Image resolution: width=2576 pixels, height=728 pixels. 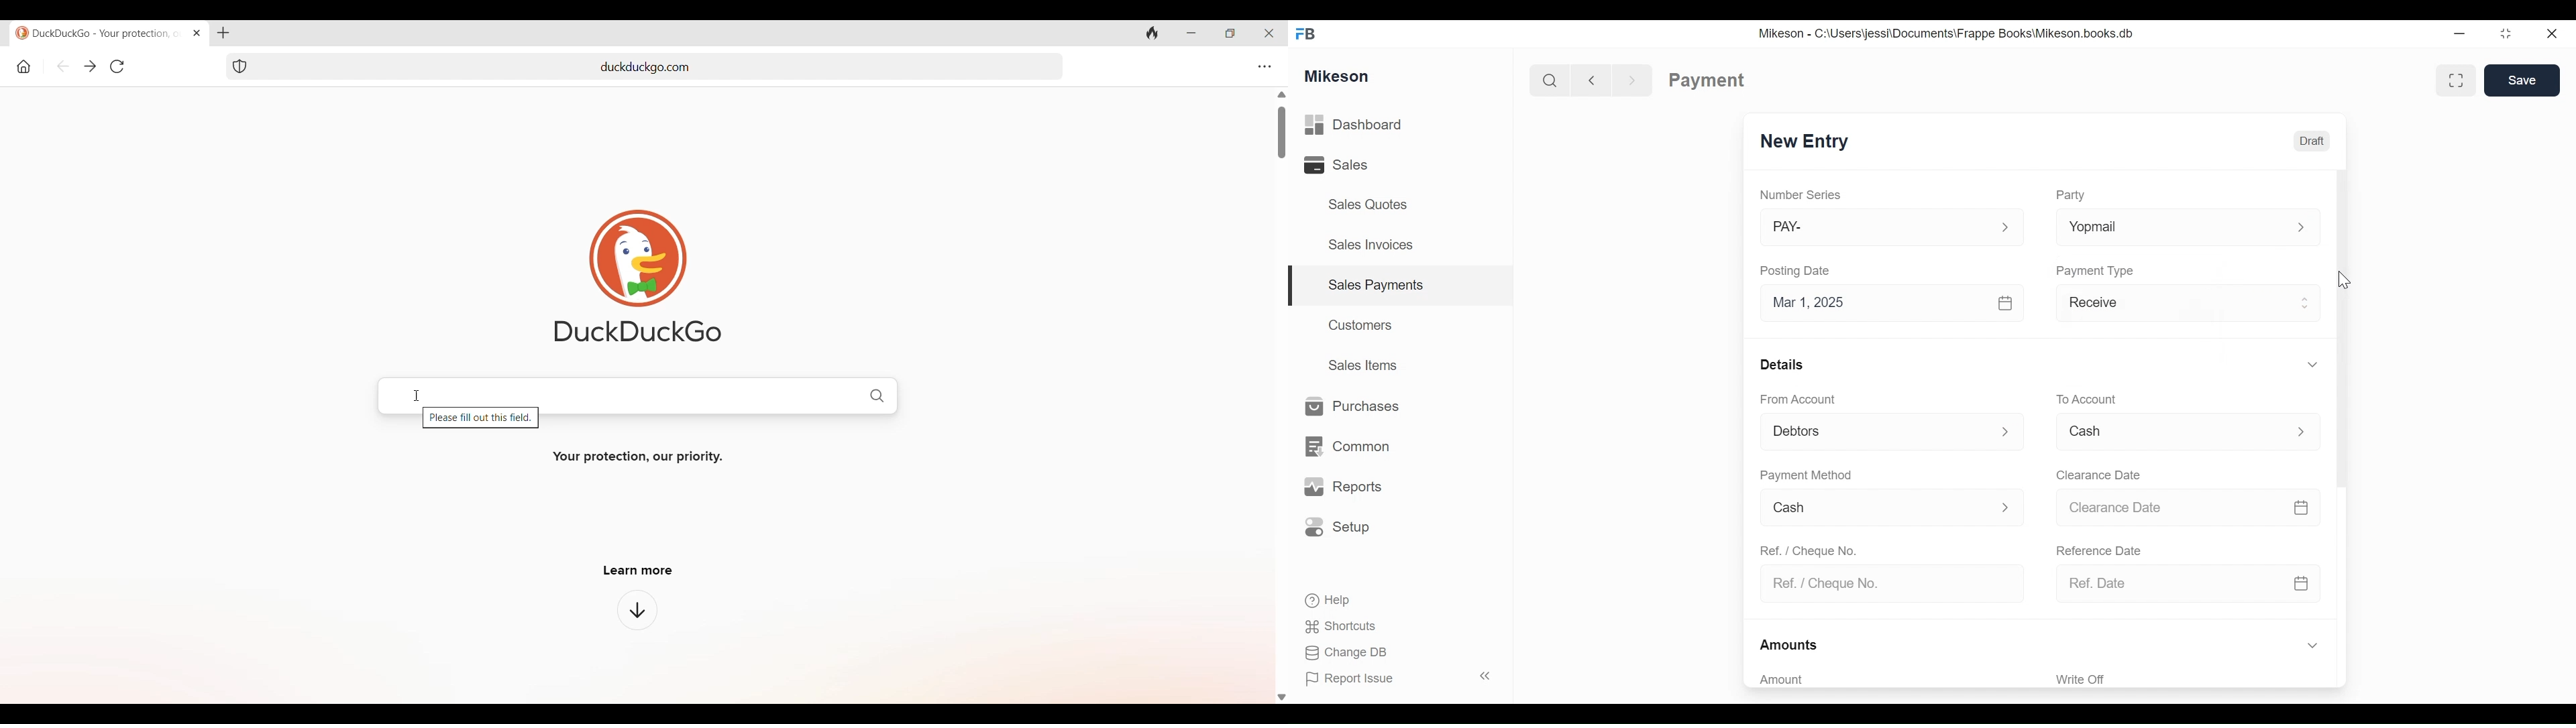 What do you see at coordinates (2190, 227) in the screenshot?
I see `Yopmal` at bounding box center [2190, 227].